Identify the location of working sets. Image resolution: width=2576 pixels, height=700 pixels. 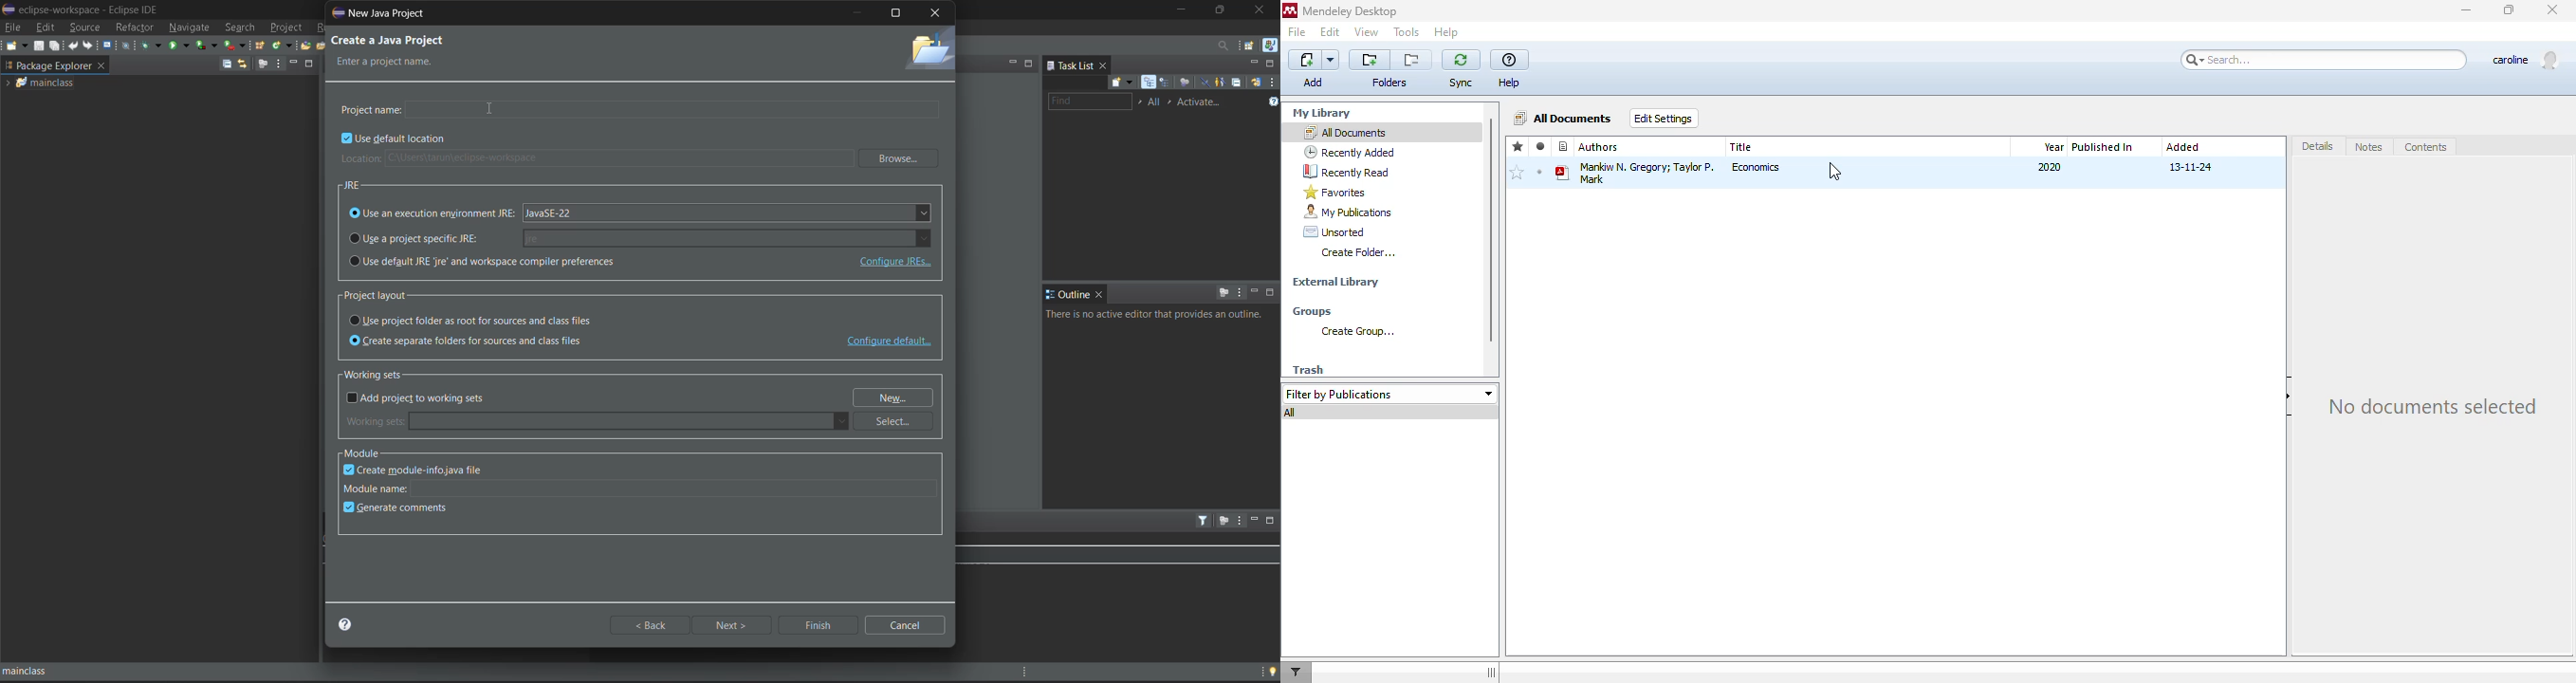
(379, 374).